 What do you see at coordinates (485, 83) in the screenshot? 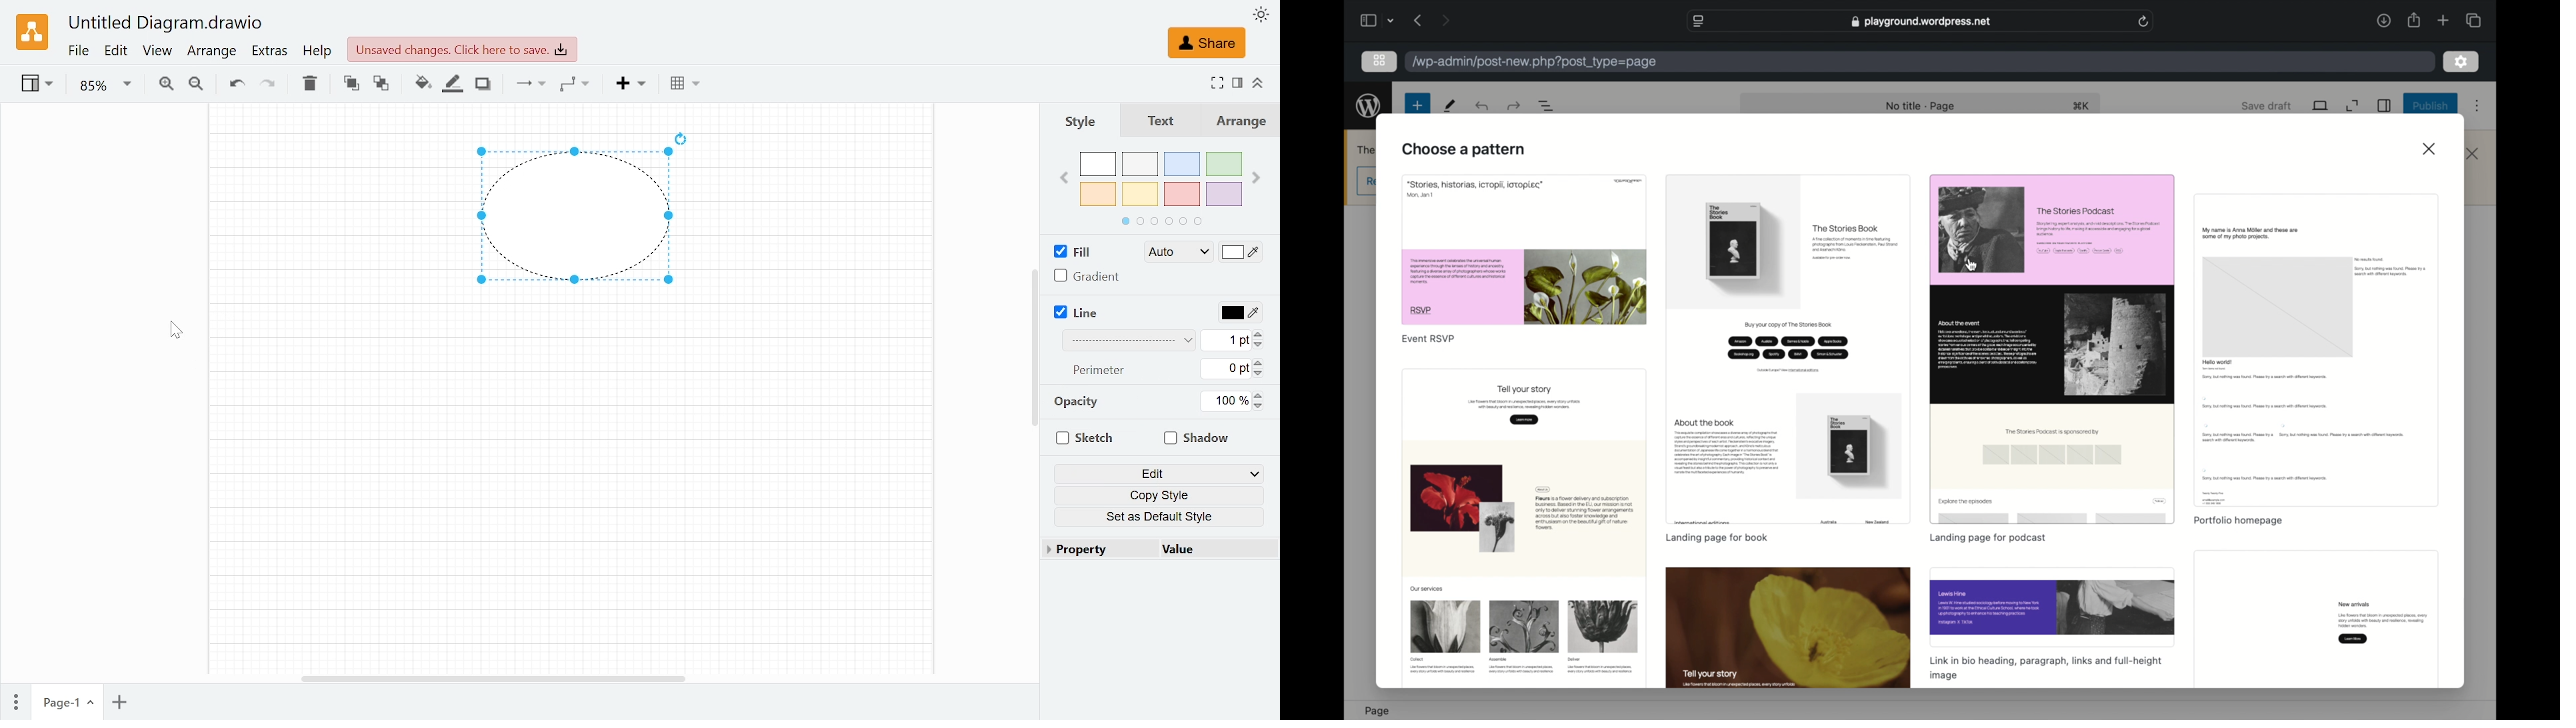
I see `Shadow` at bounding box center [485, 83].